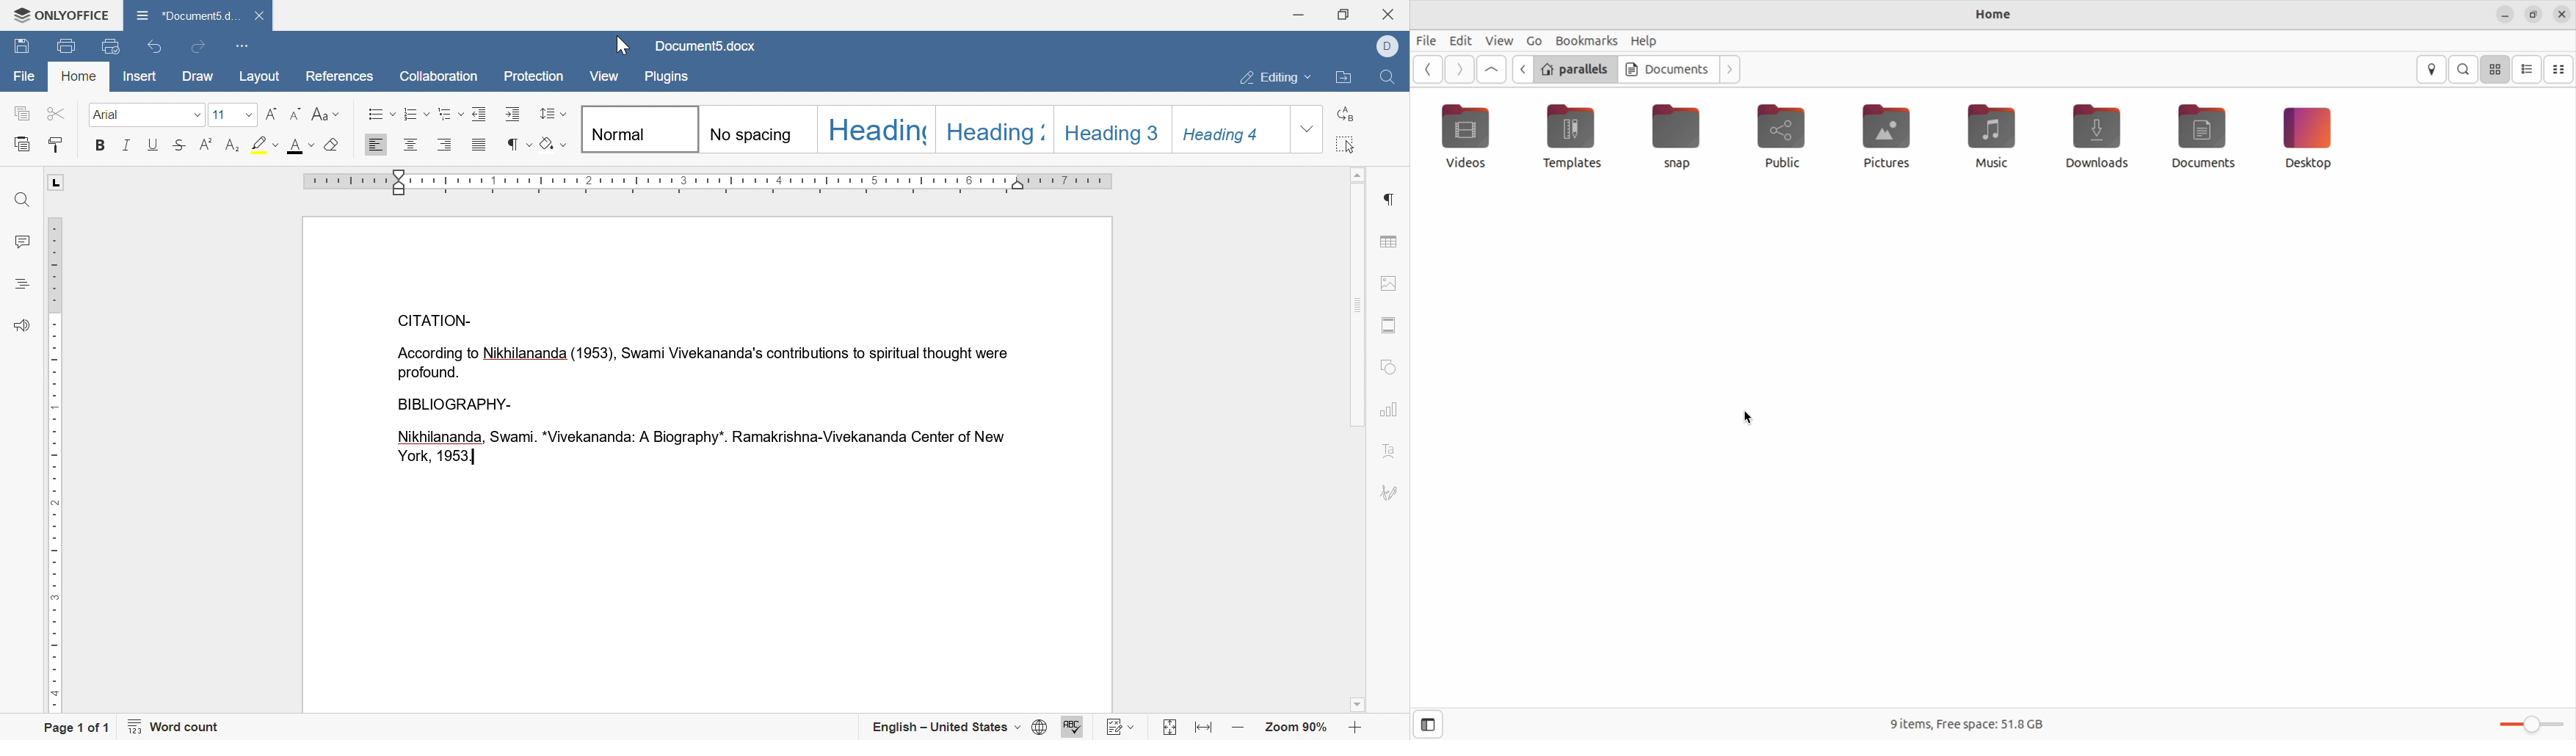 The height and width of the screenshot is (756, 2576). Describe the element at coordinates (1510, 47) in the screenshot. I see `cursor` at that location.